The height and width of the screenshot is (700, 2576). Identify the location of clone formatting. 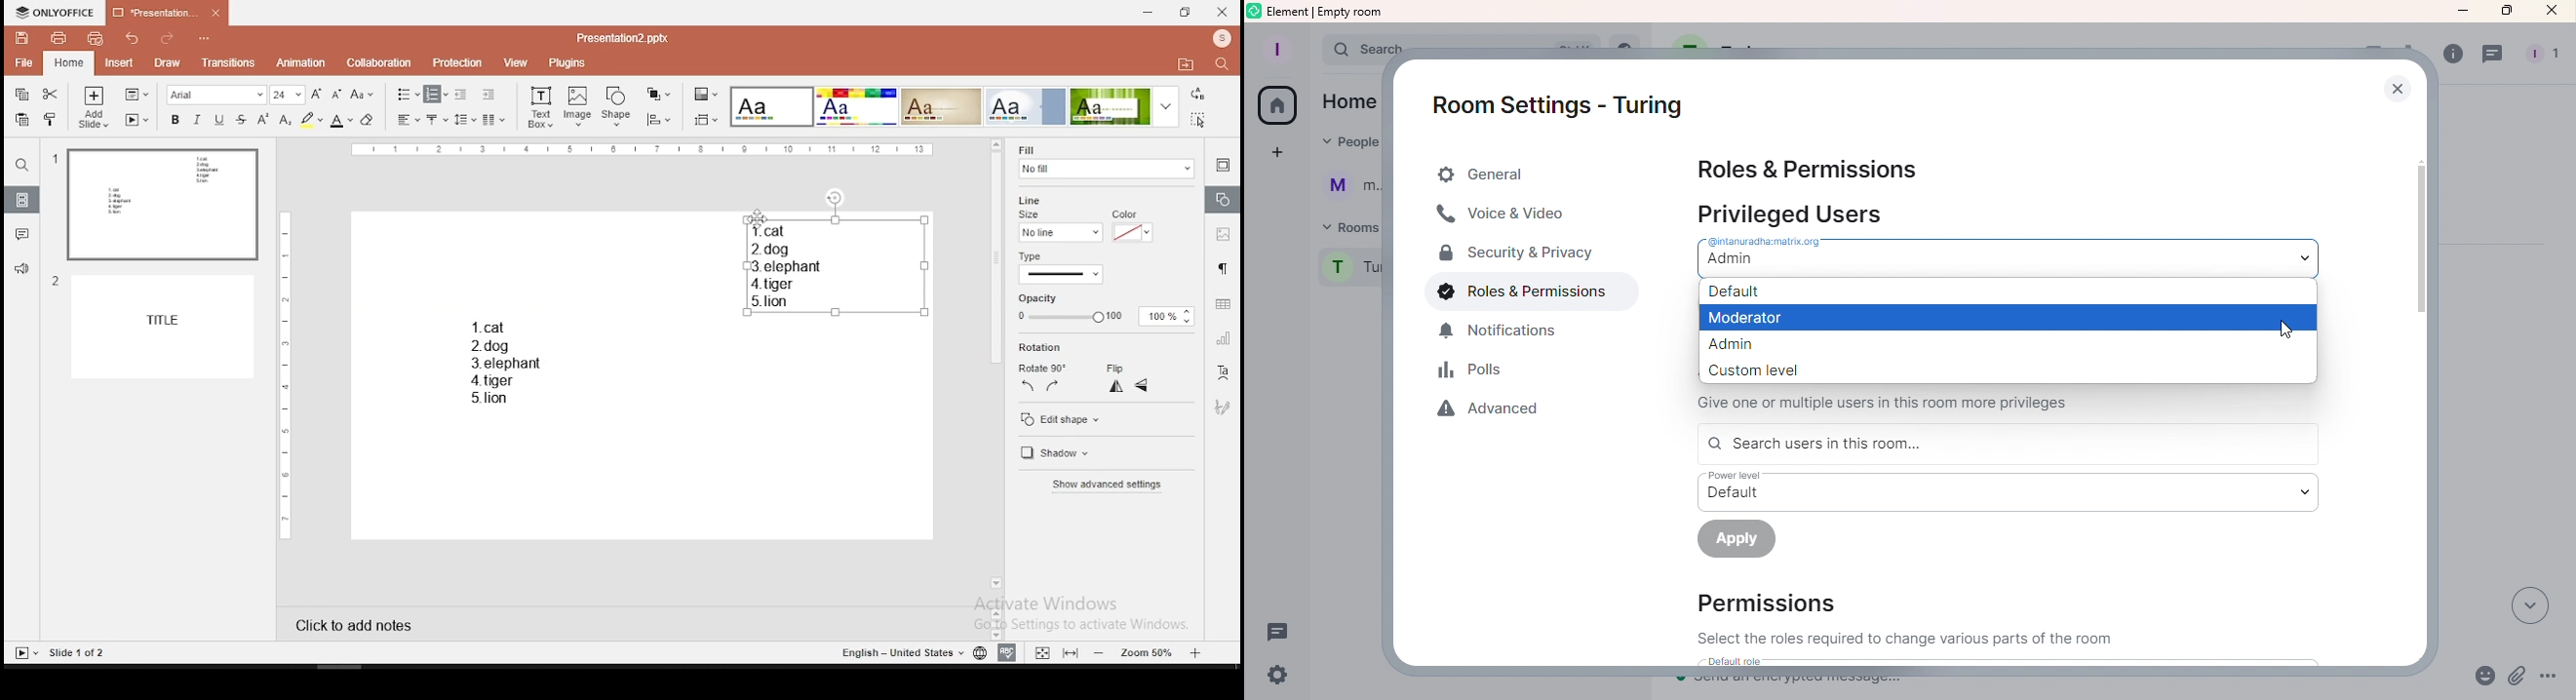
(53, 120).